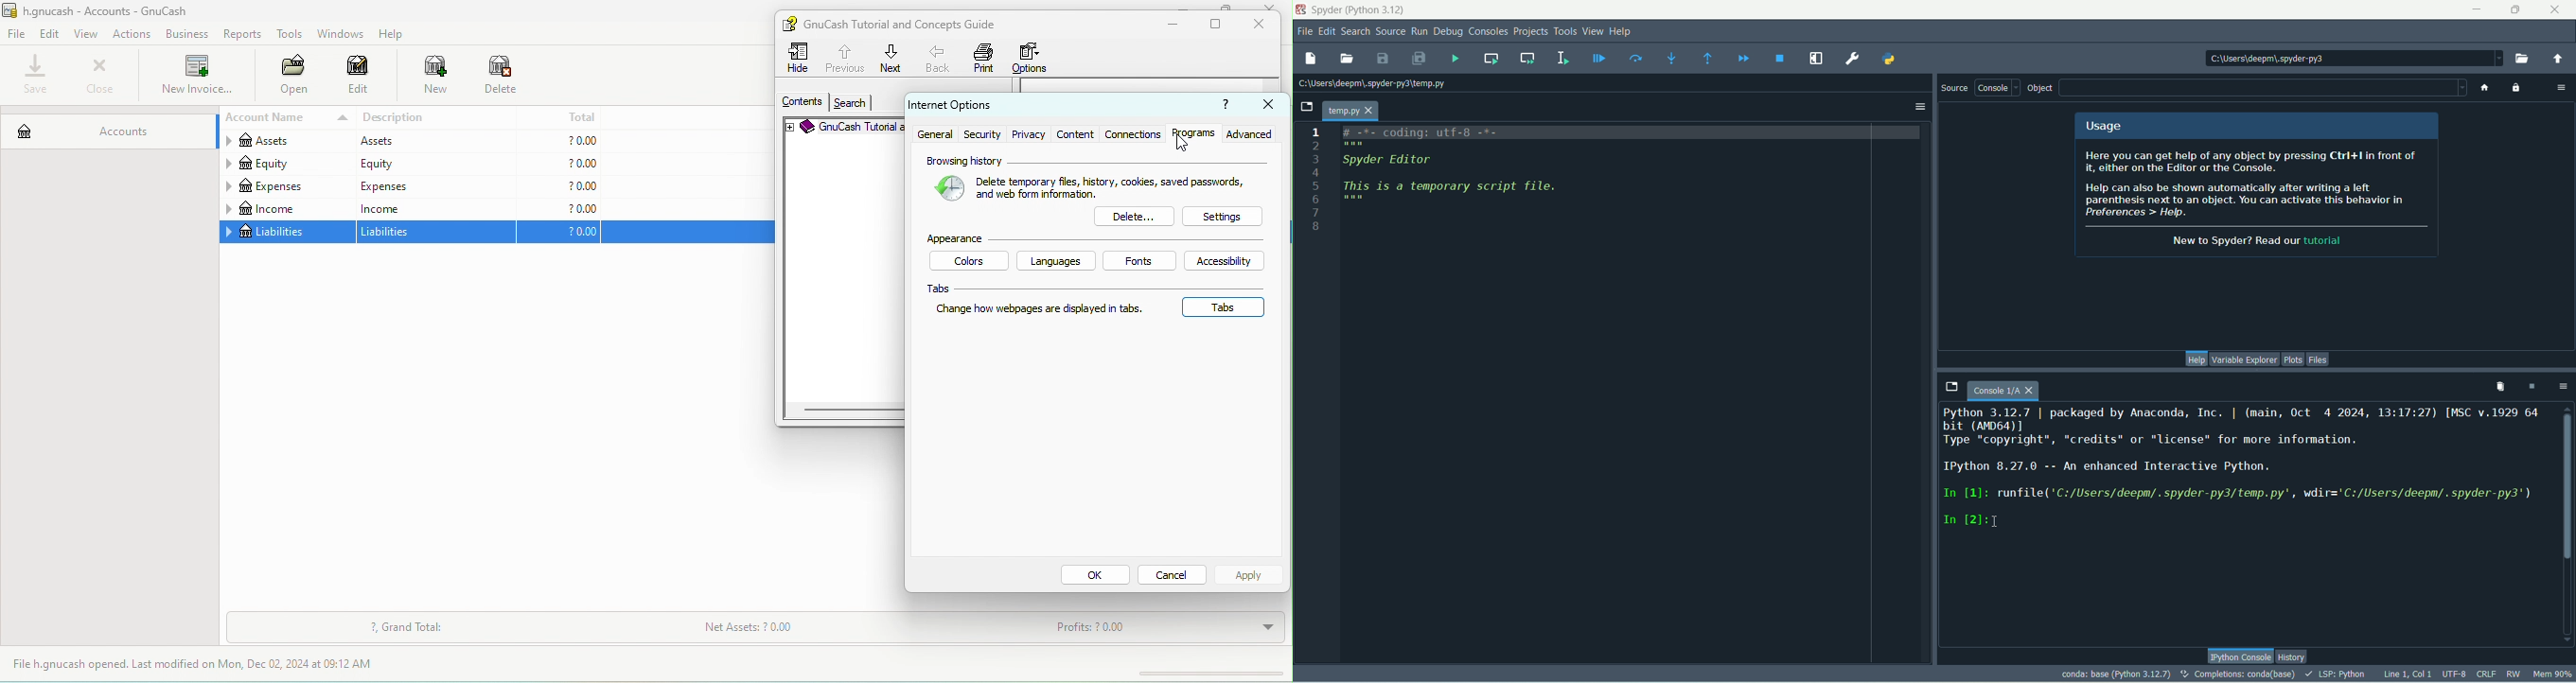 This screenshot has height=700, width=2576. I want to click on browse tabs, so click(1306, 107).